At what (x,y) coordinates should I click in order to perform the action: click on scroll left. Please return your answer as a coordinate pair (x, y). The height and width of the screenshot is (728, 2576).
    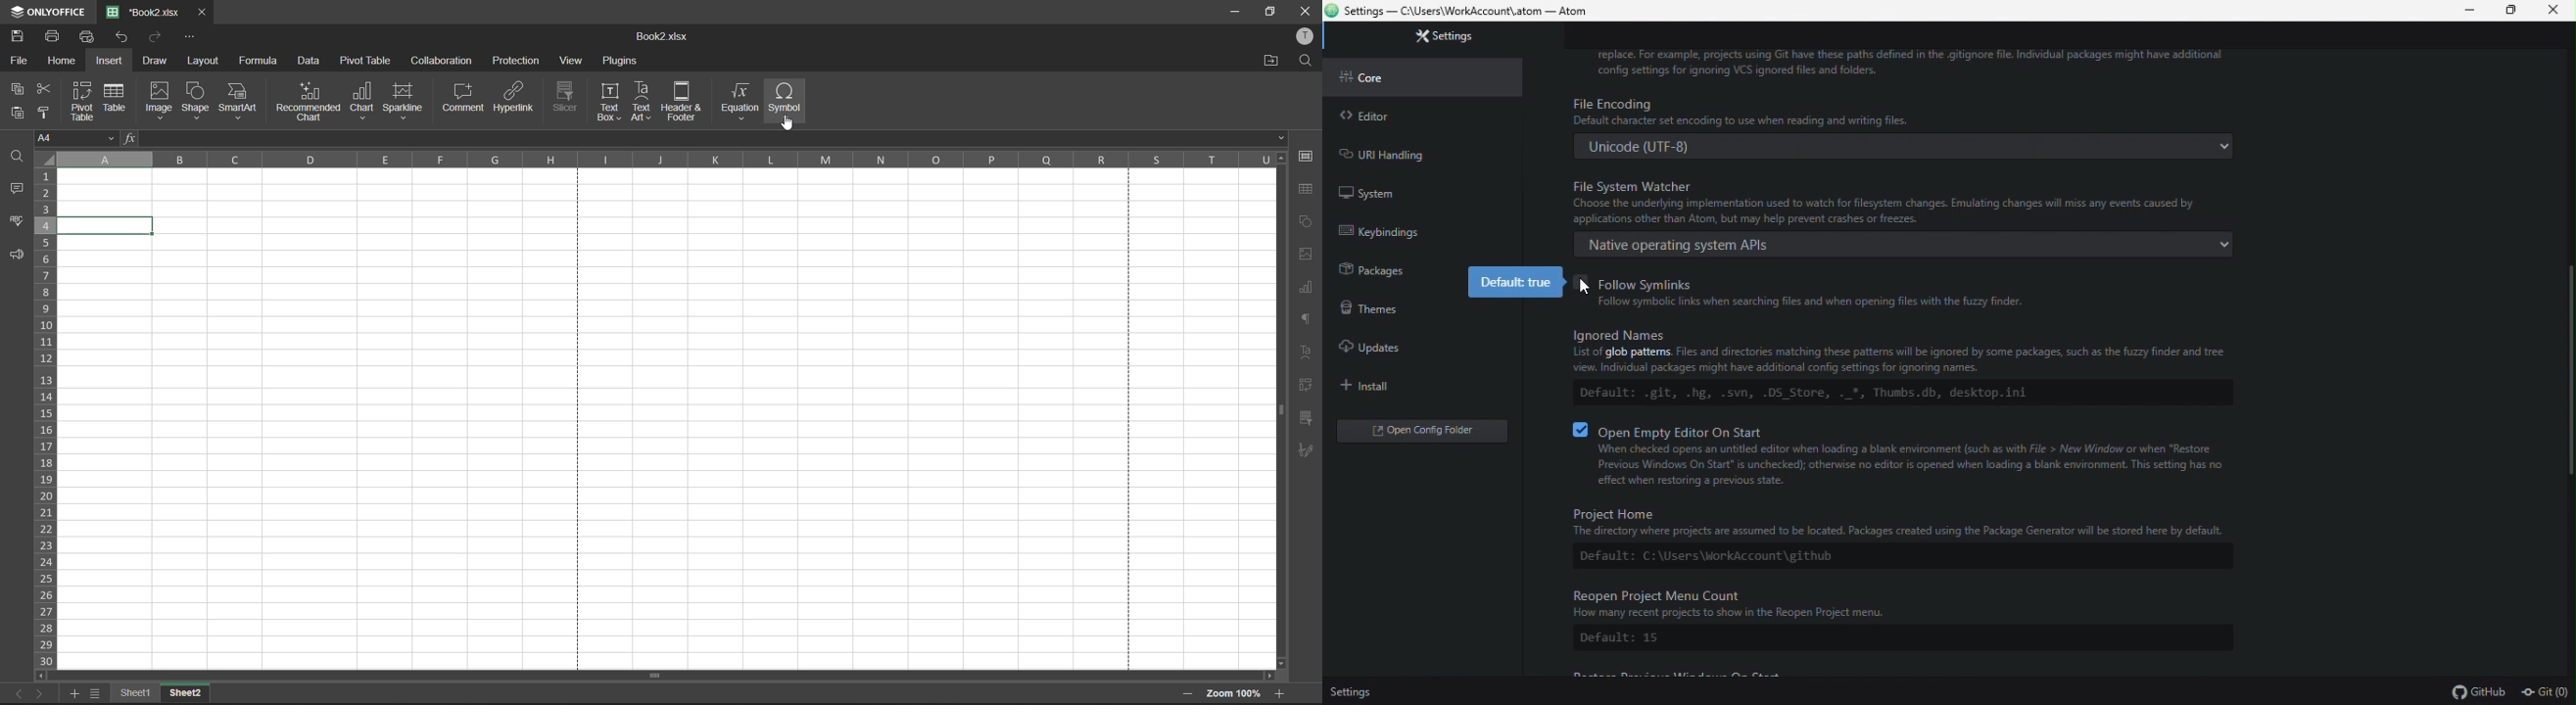
    Looking at the image, I should click on (41, 676).